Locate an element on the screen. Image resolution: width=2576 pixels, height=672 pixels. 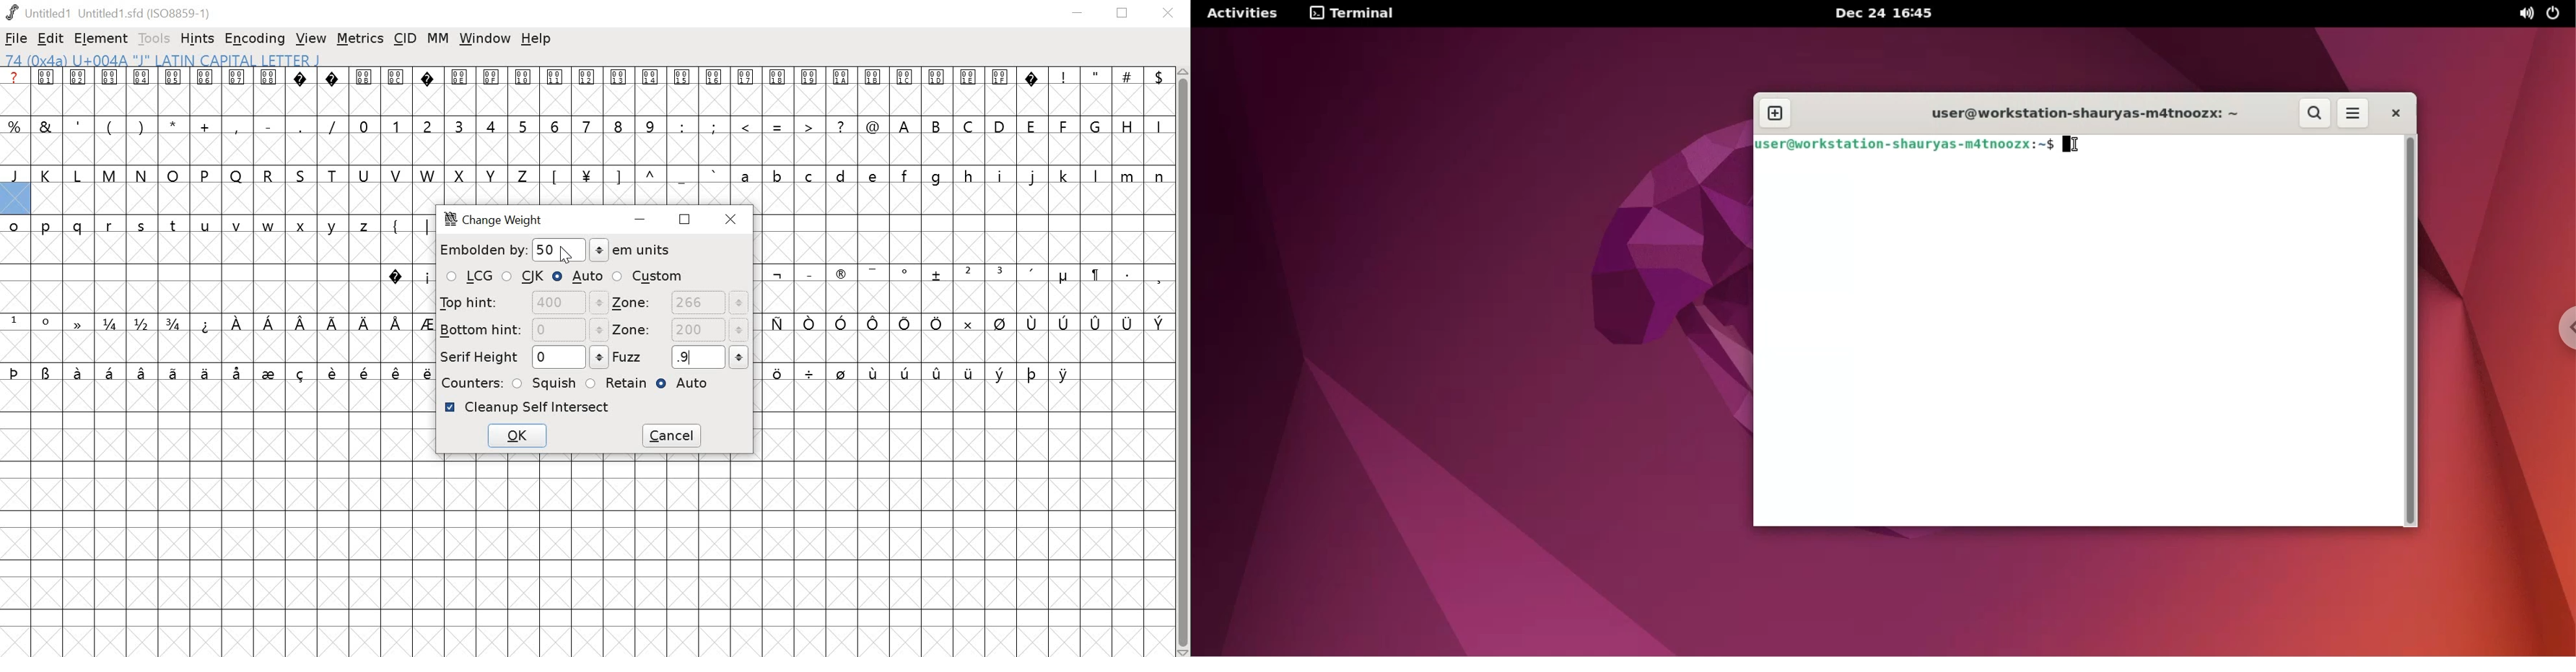
Cursor is located at coordinates (565, 256).